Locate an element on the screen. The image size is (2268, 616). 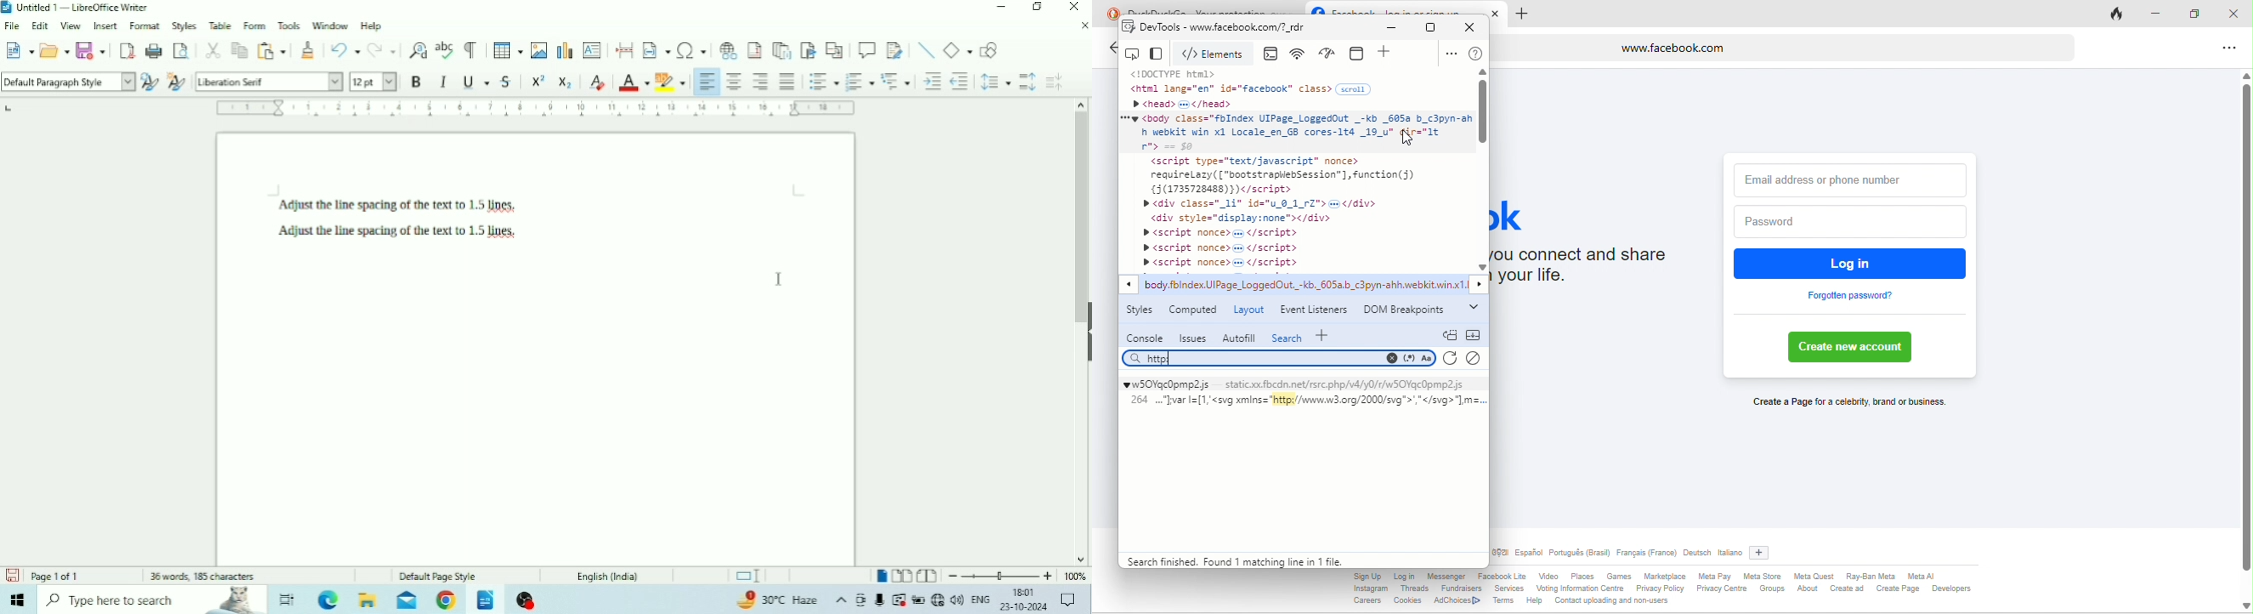
Form is located at coordinates (255, 26).